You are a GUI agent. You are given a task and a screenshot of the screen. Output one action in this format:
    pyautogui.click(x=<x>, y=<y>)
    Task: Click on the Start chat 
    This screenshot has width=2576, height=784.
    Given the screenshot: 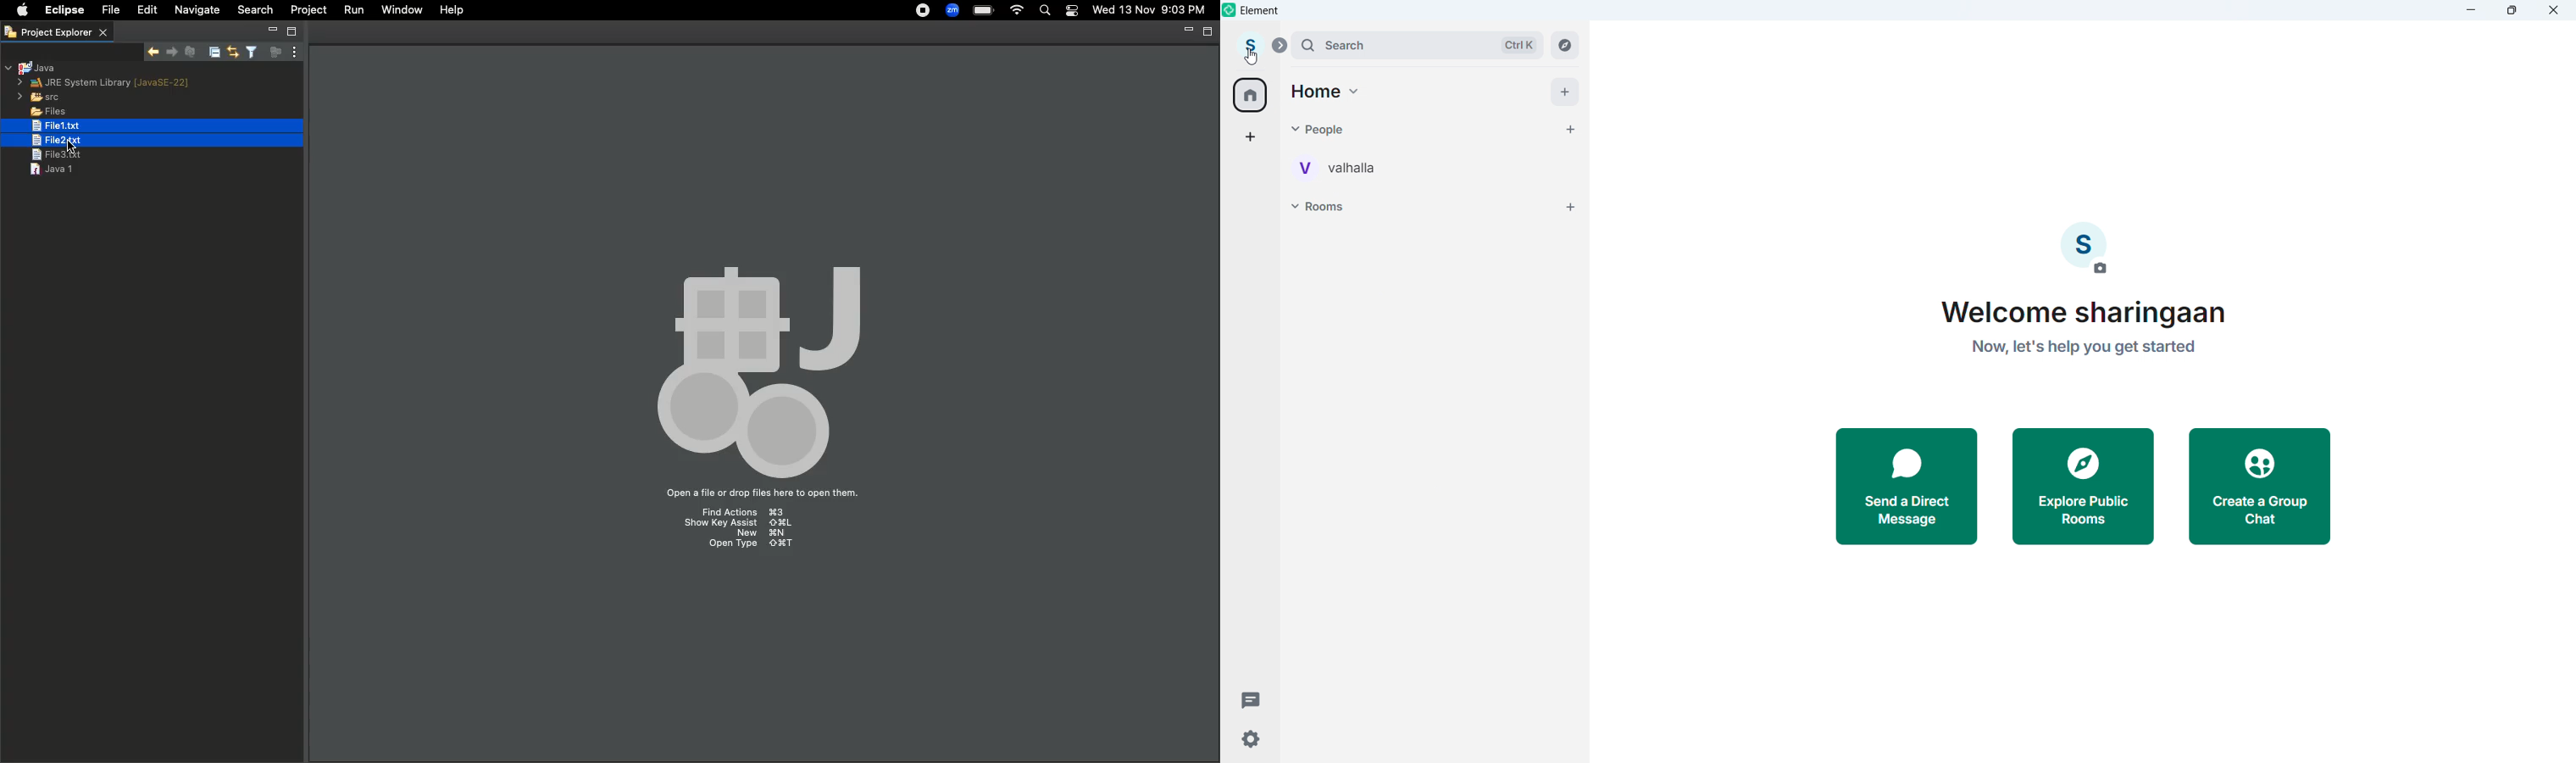 What is the action you would take?
    pyautogui.click(x=1568, y=128)
    